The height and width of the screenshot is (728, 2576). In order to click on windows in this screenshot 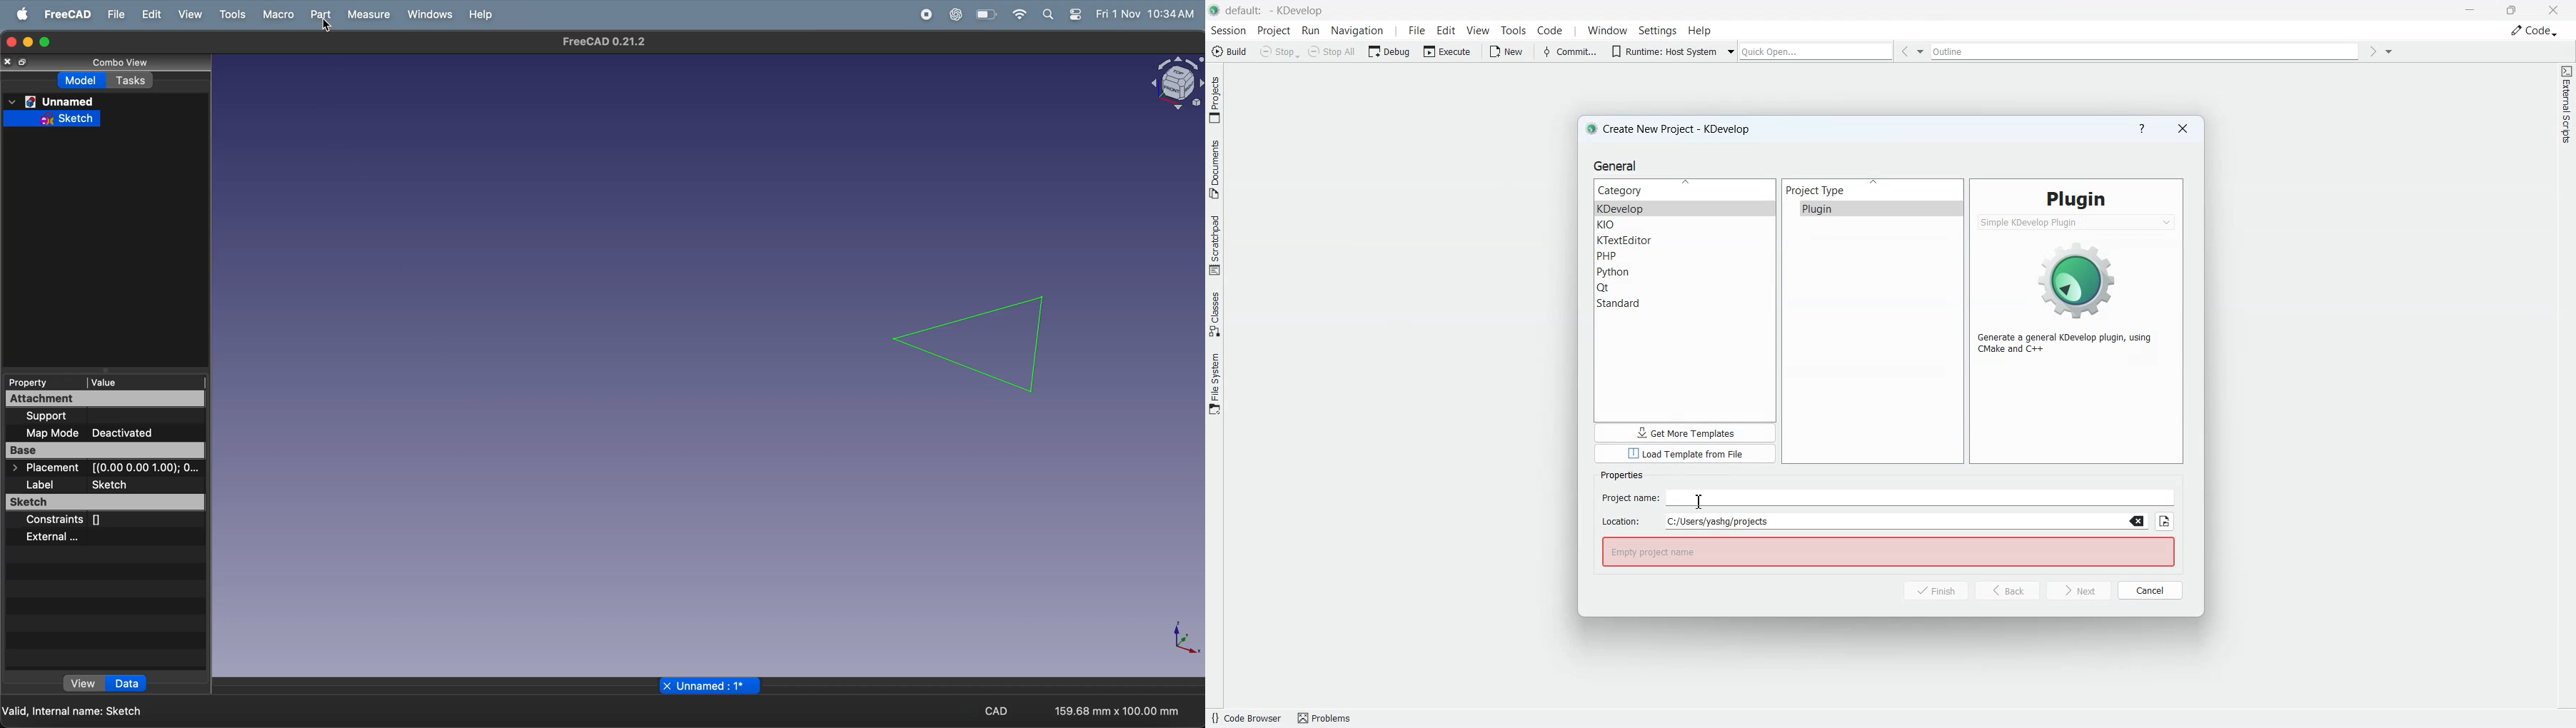, I will do `click(430, 15)`.